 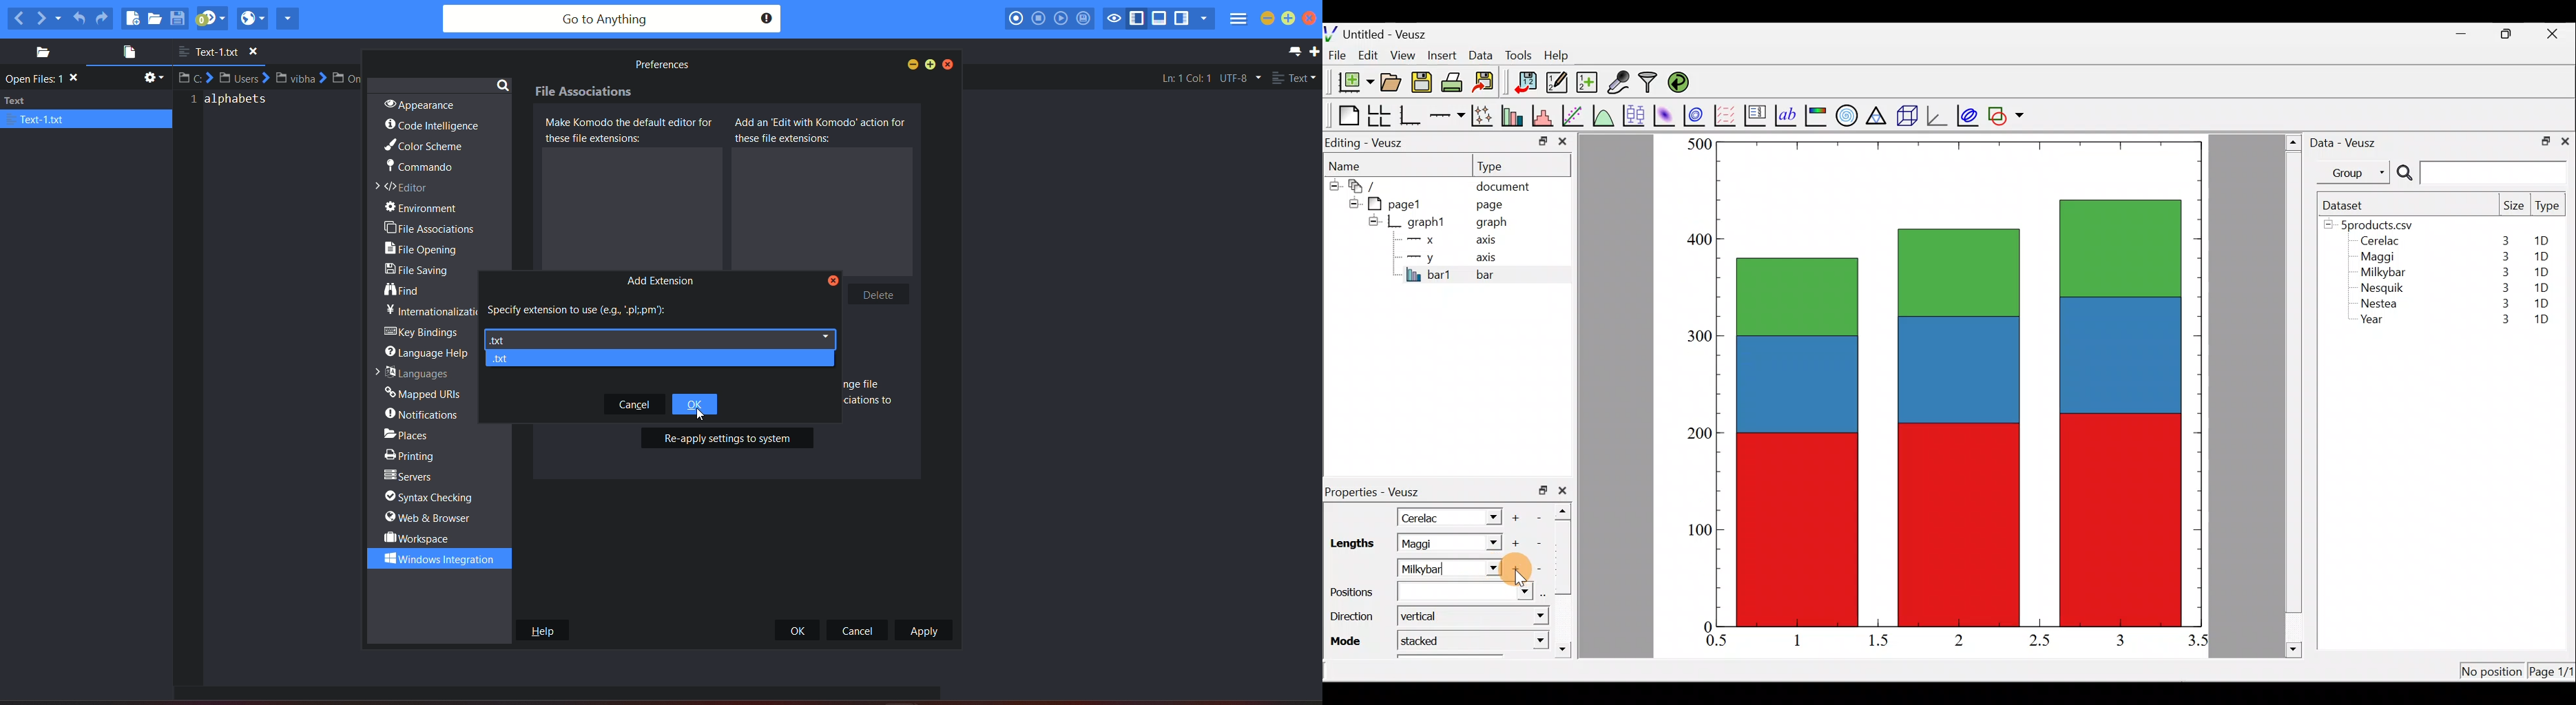 What do you see at coordinates (1480, 54) in the screenshot?
I see `Data` at bounding box center [1480, 54].